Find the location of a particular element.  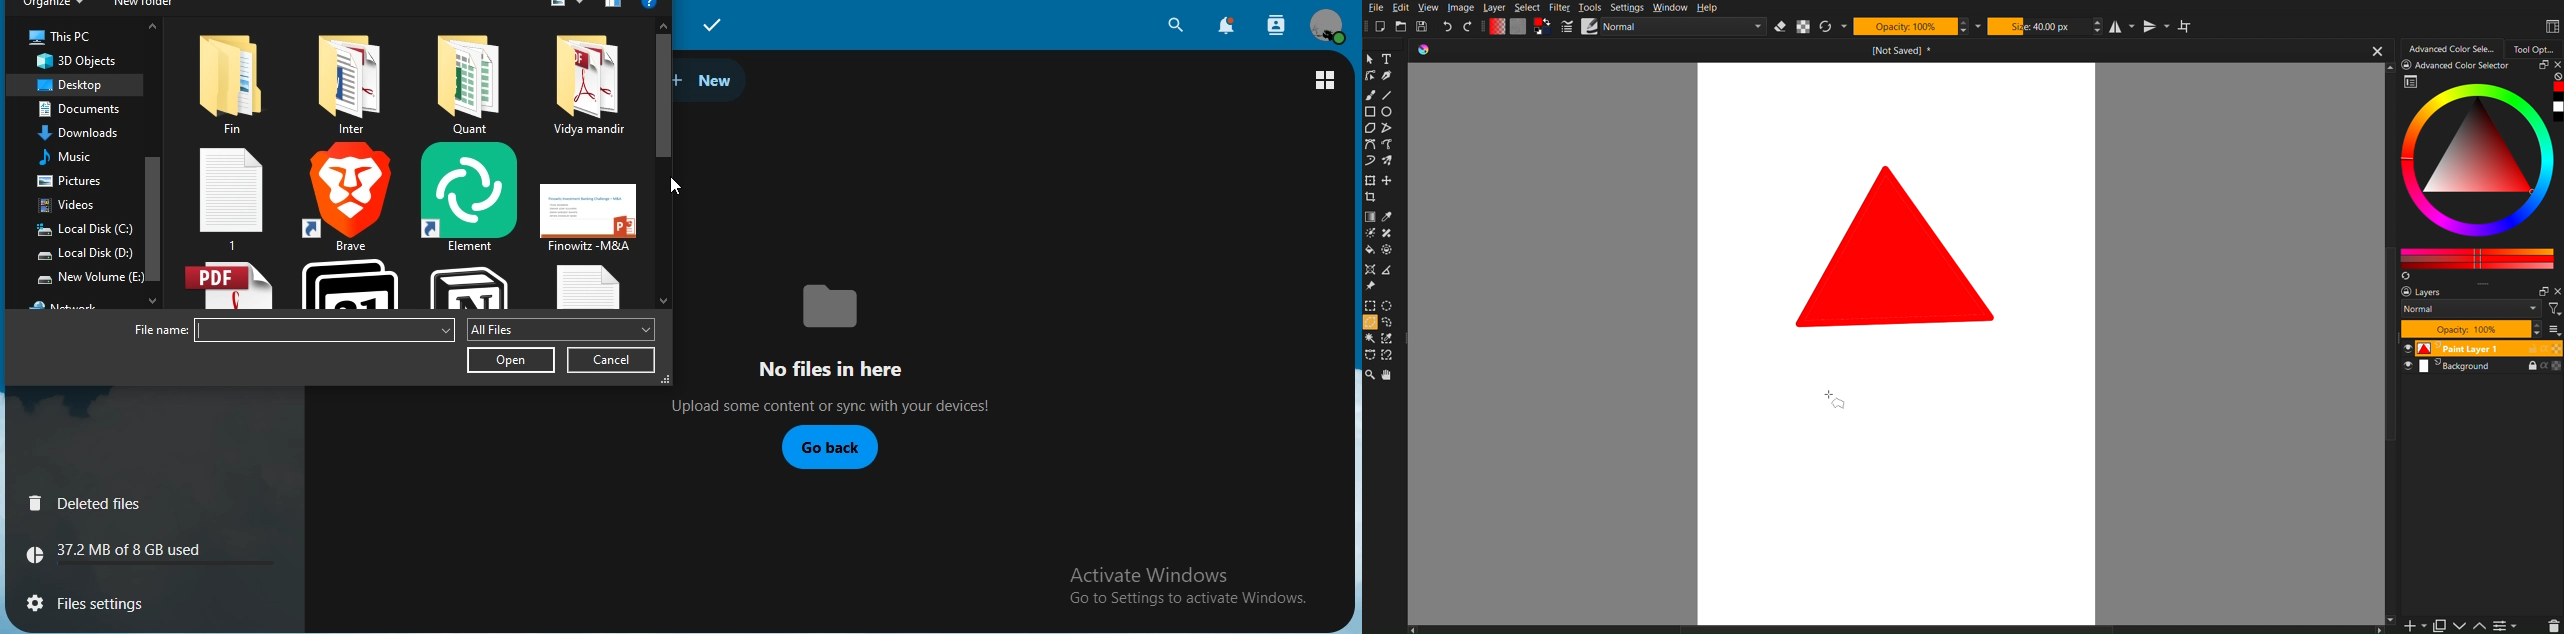

Crop is located at coordinates (1373, 199).